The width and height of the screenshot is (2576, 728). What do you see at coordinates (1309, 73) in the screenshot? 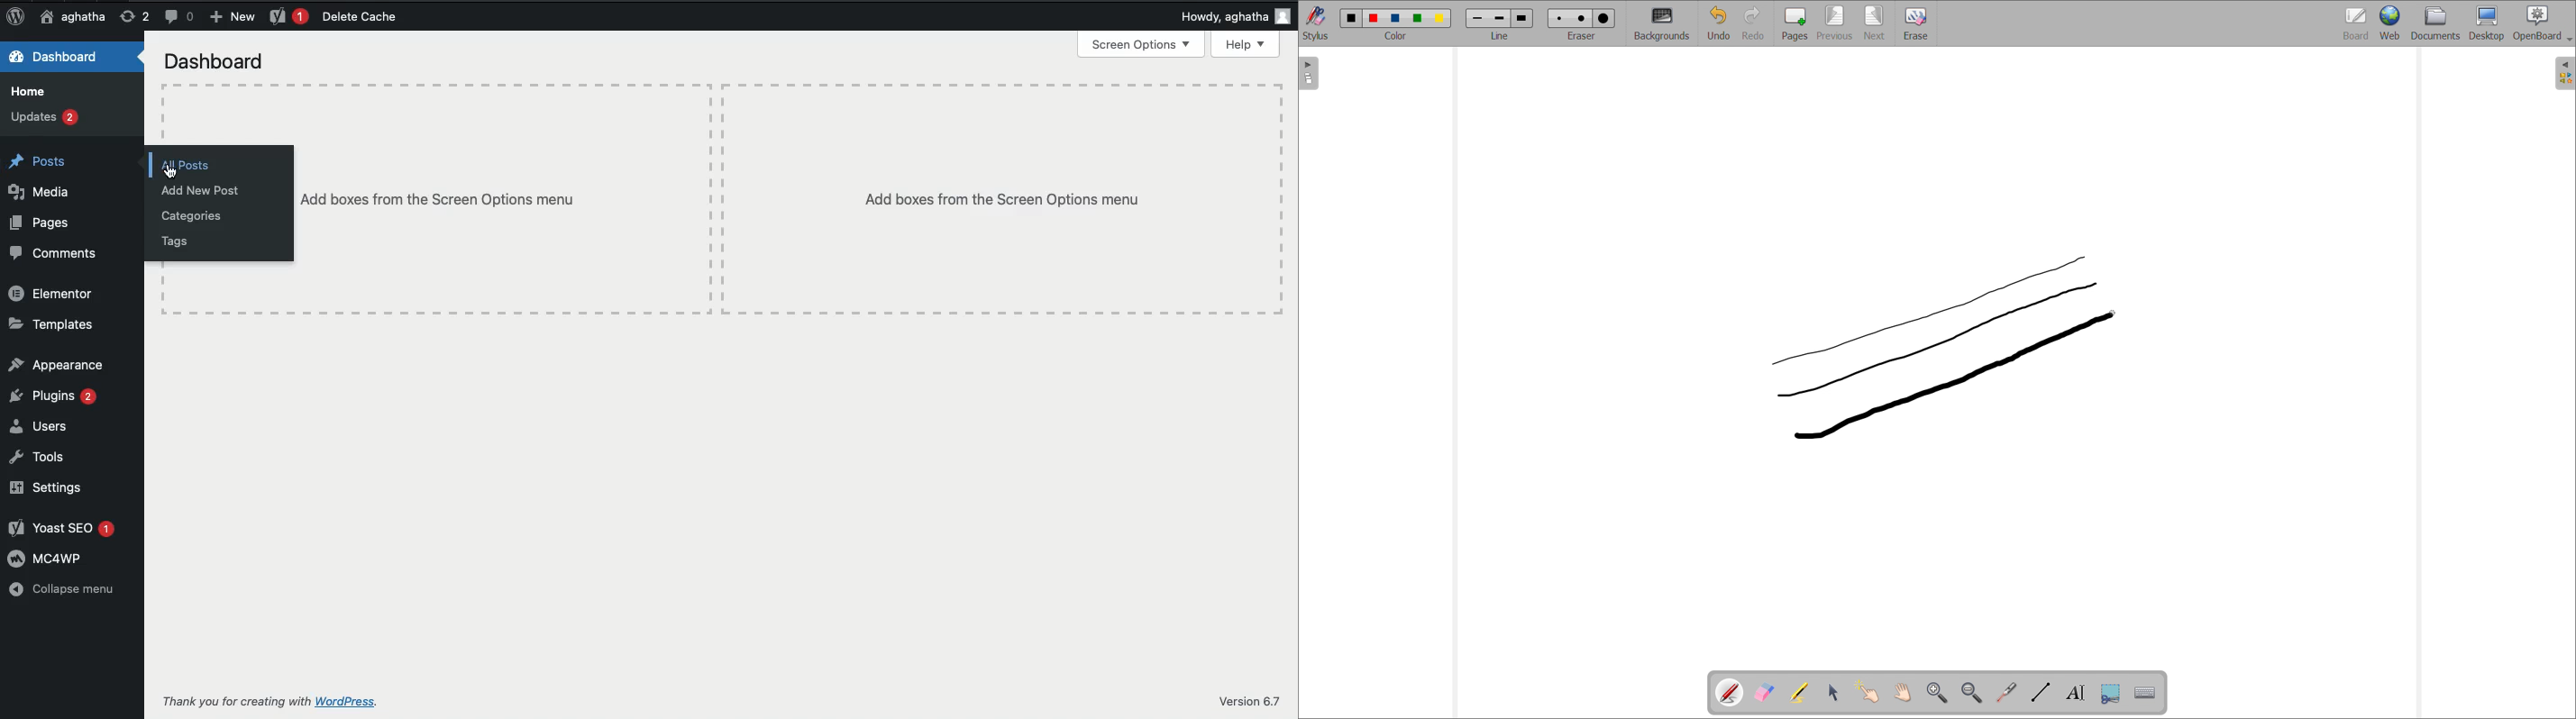
I see `open pages view` at bounding box center [1309, 73].